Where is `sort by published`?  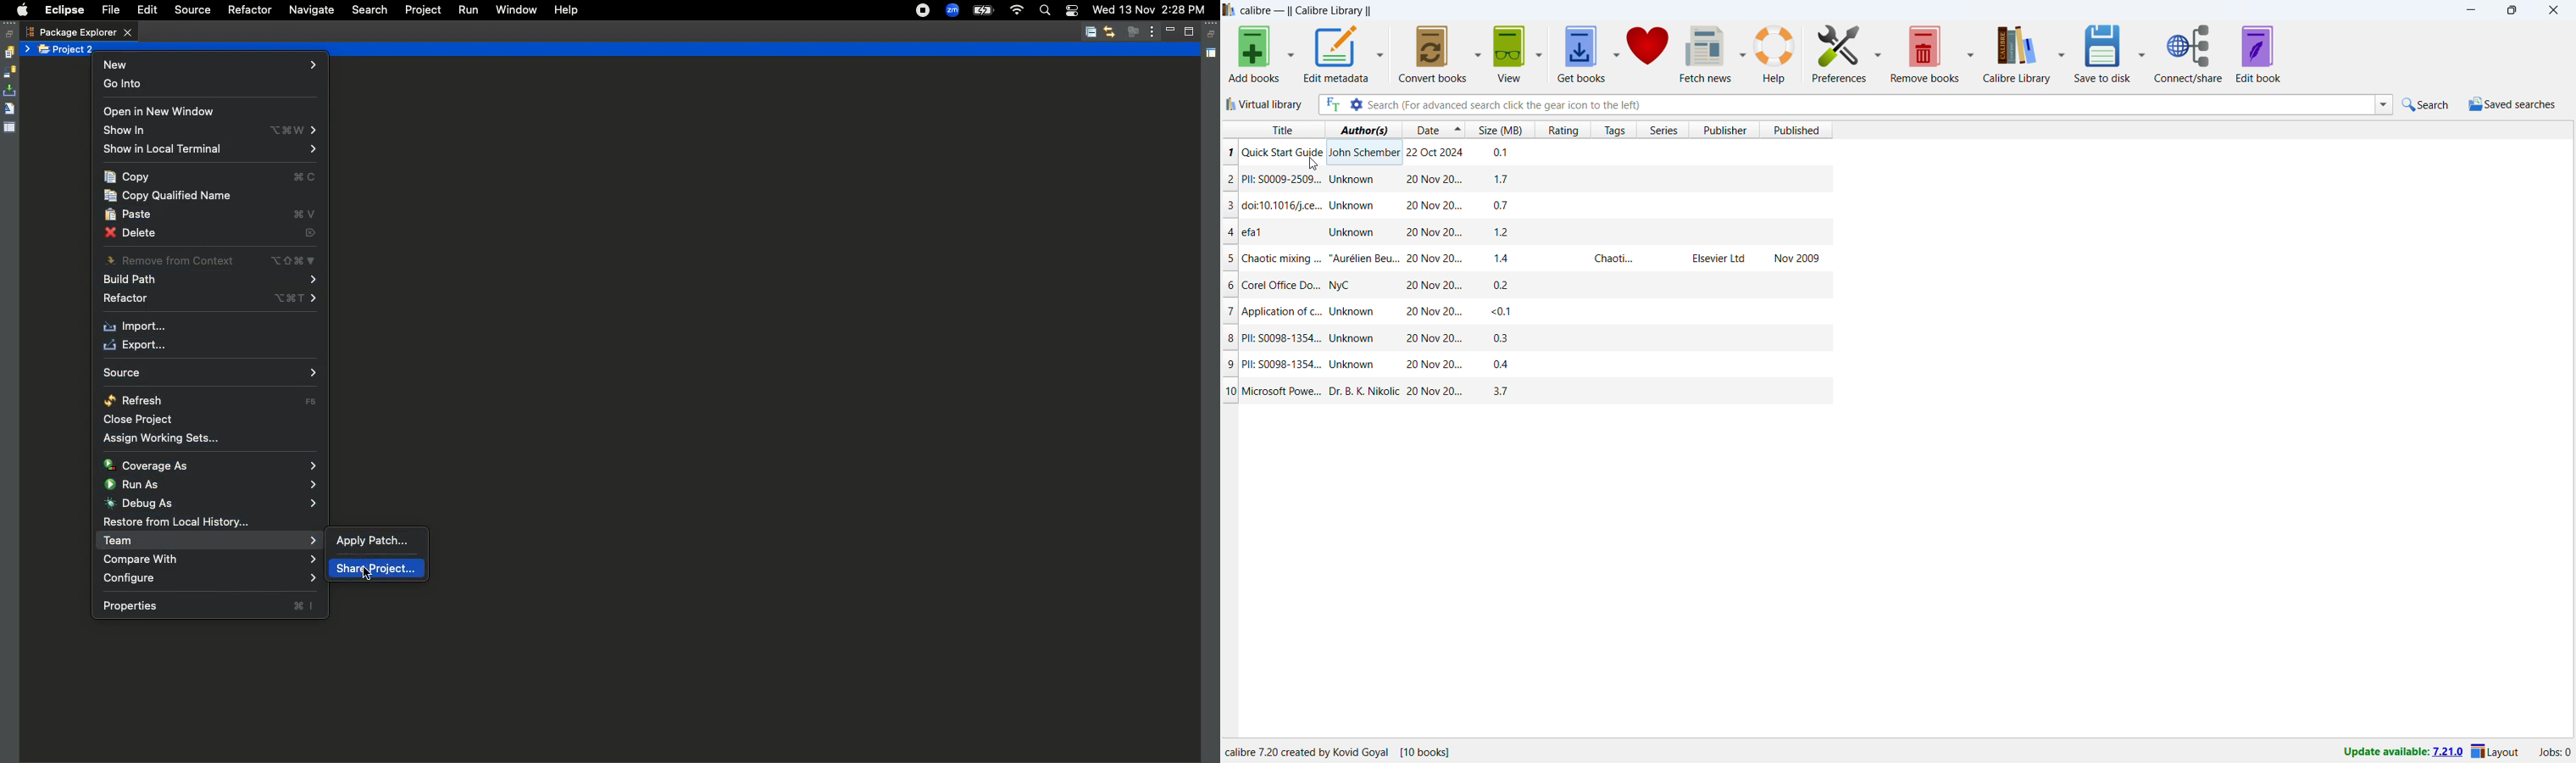 sort by published is located at coordinates (1796, 130).